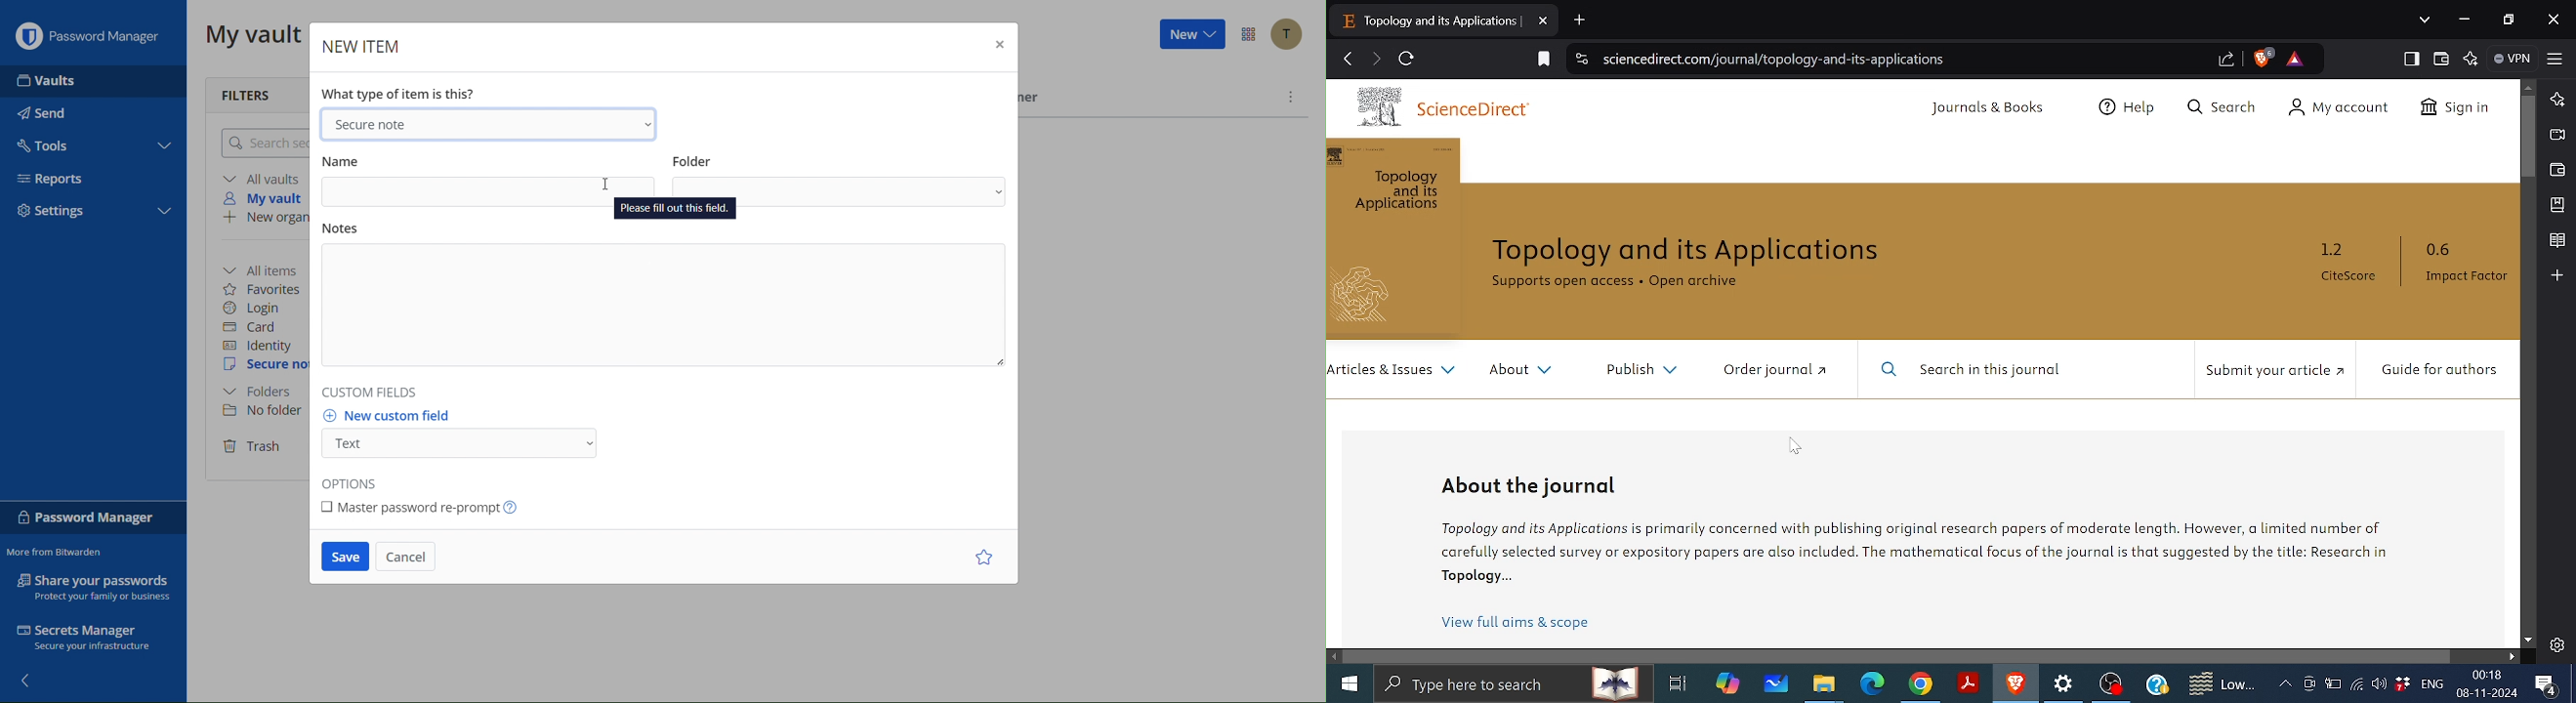  I want to click on More, so click(1292, 96).